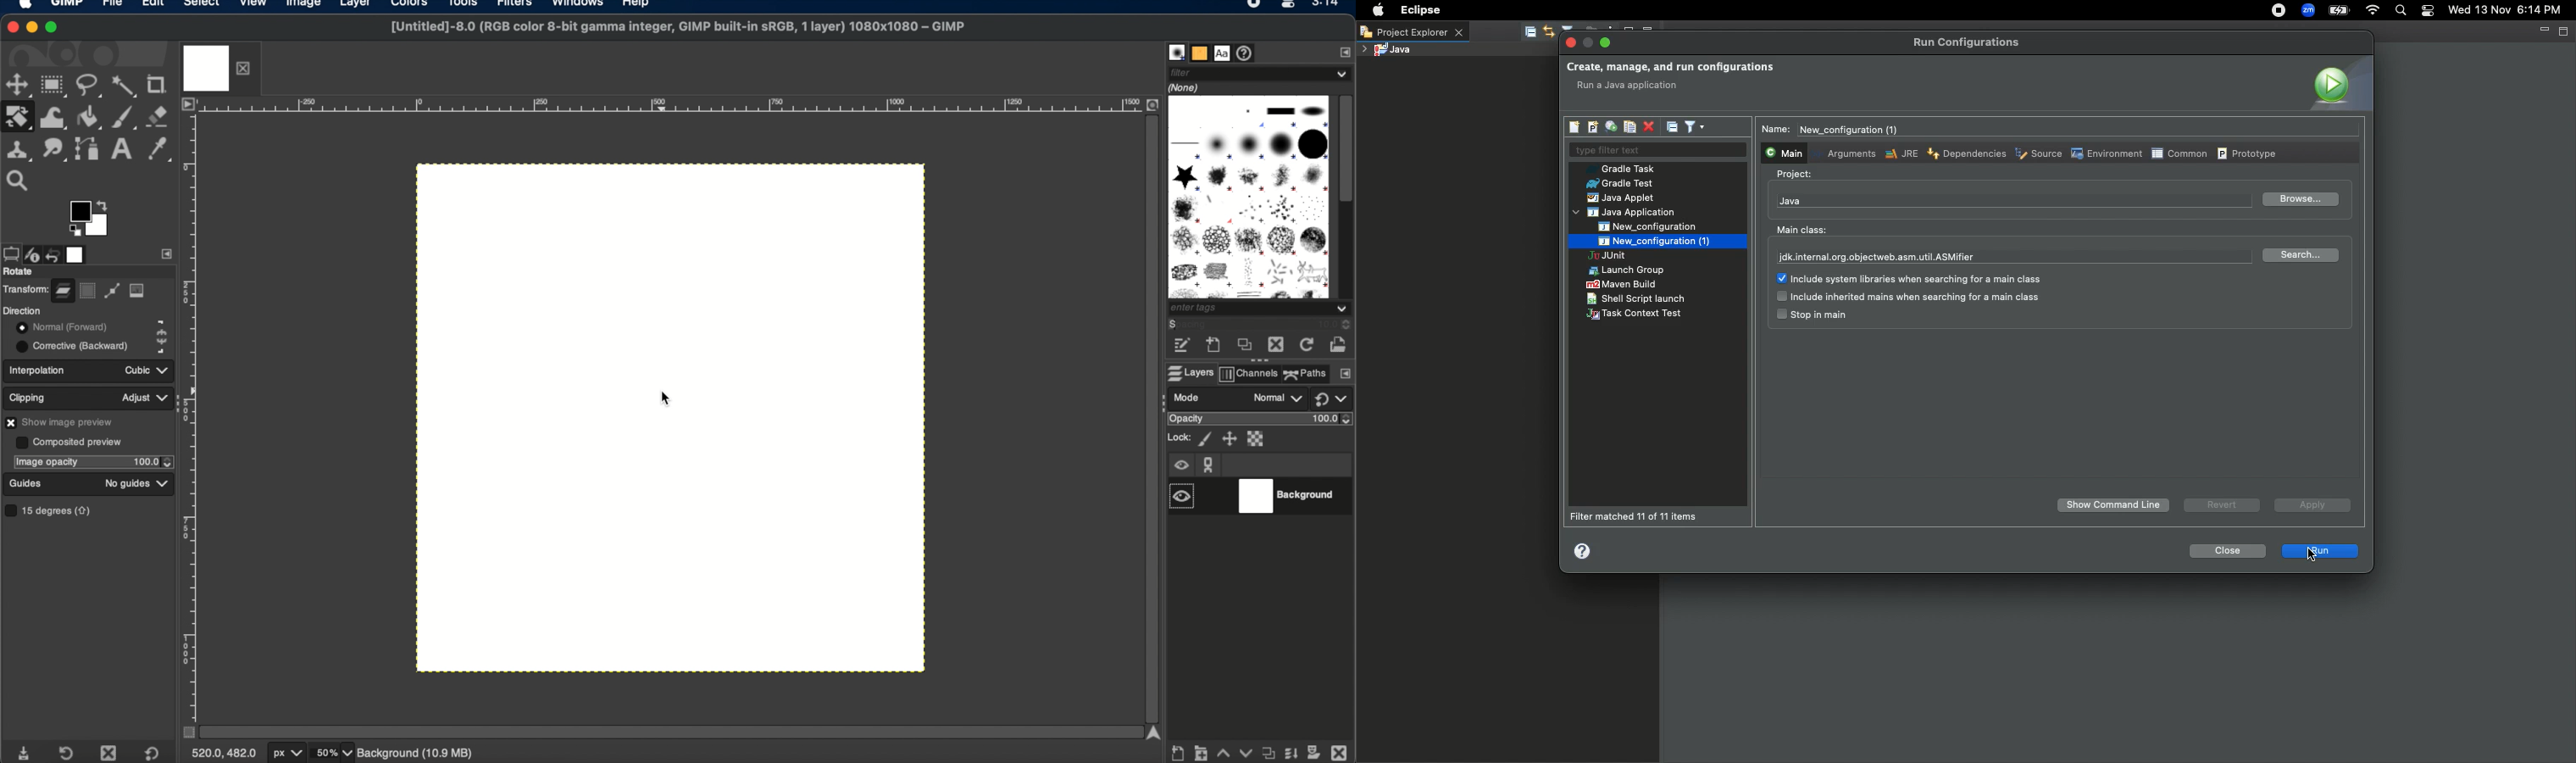 The width and height of the screenshot is (2576, 784). I want to click on delete tool preset, so click(109, 752).